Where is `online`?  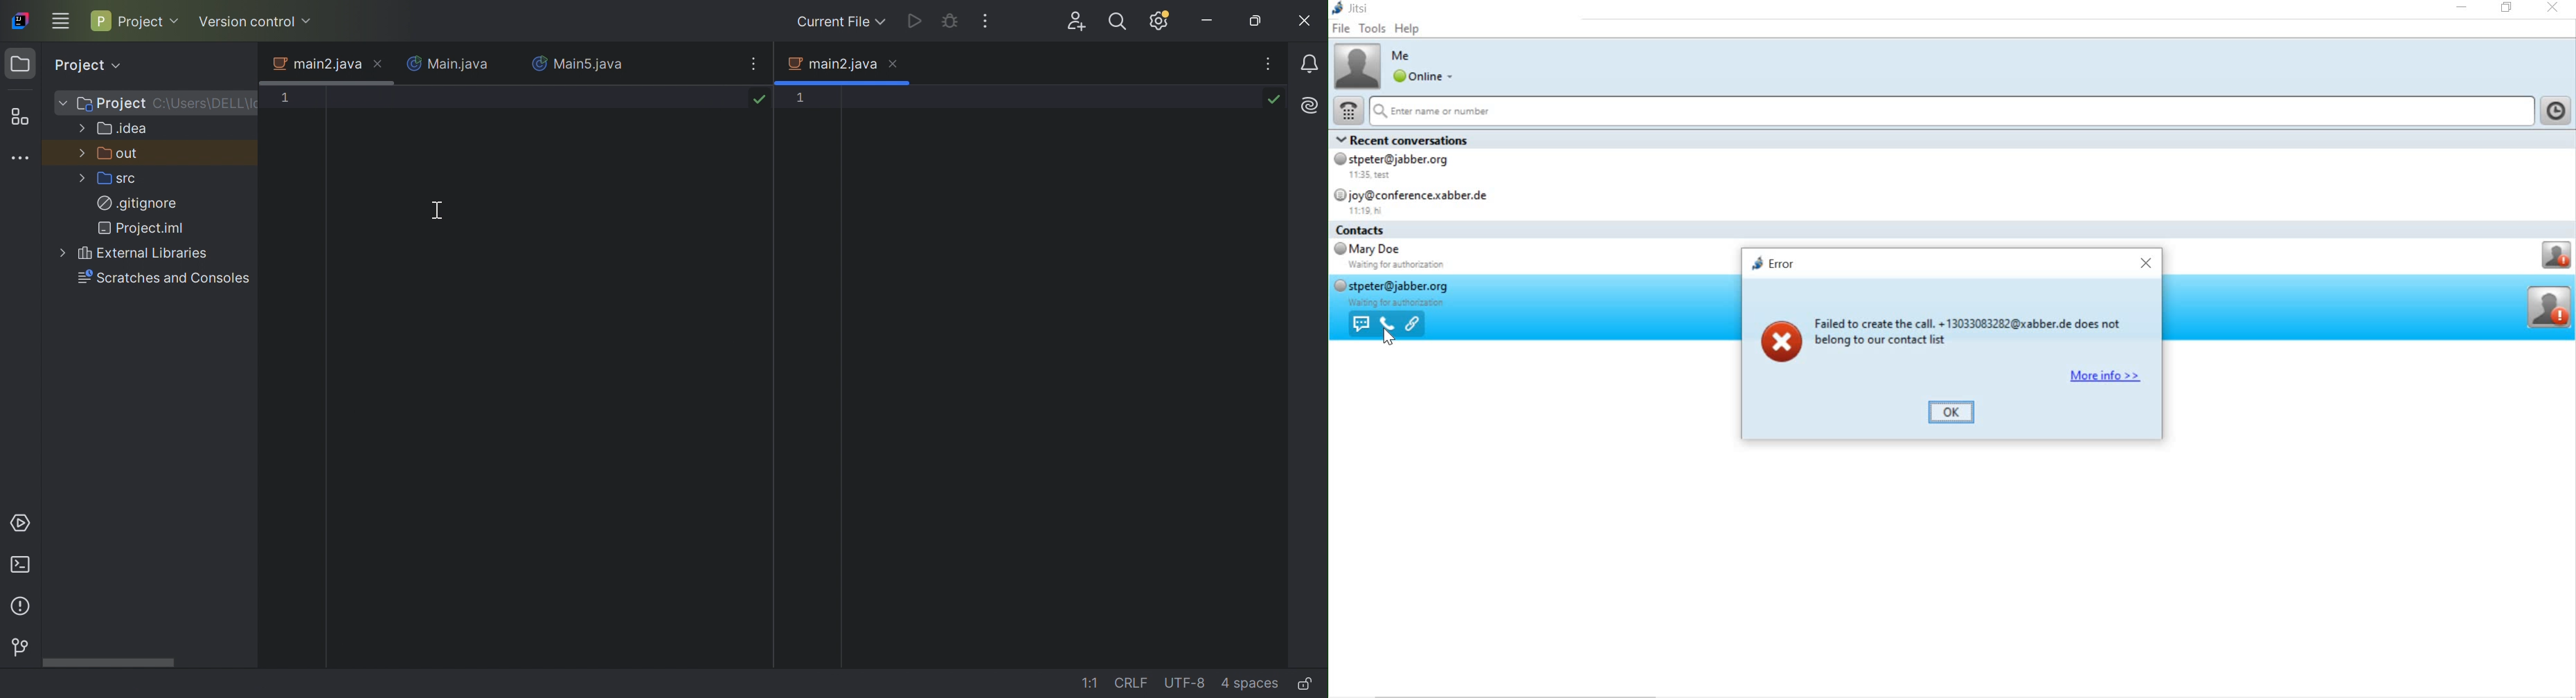
online is located at coordinates (1422, 77).